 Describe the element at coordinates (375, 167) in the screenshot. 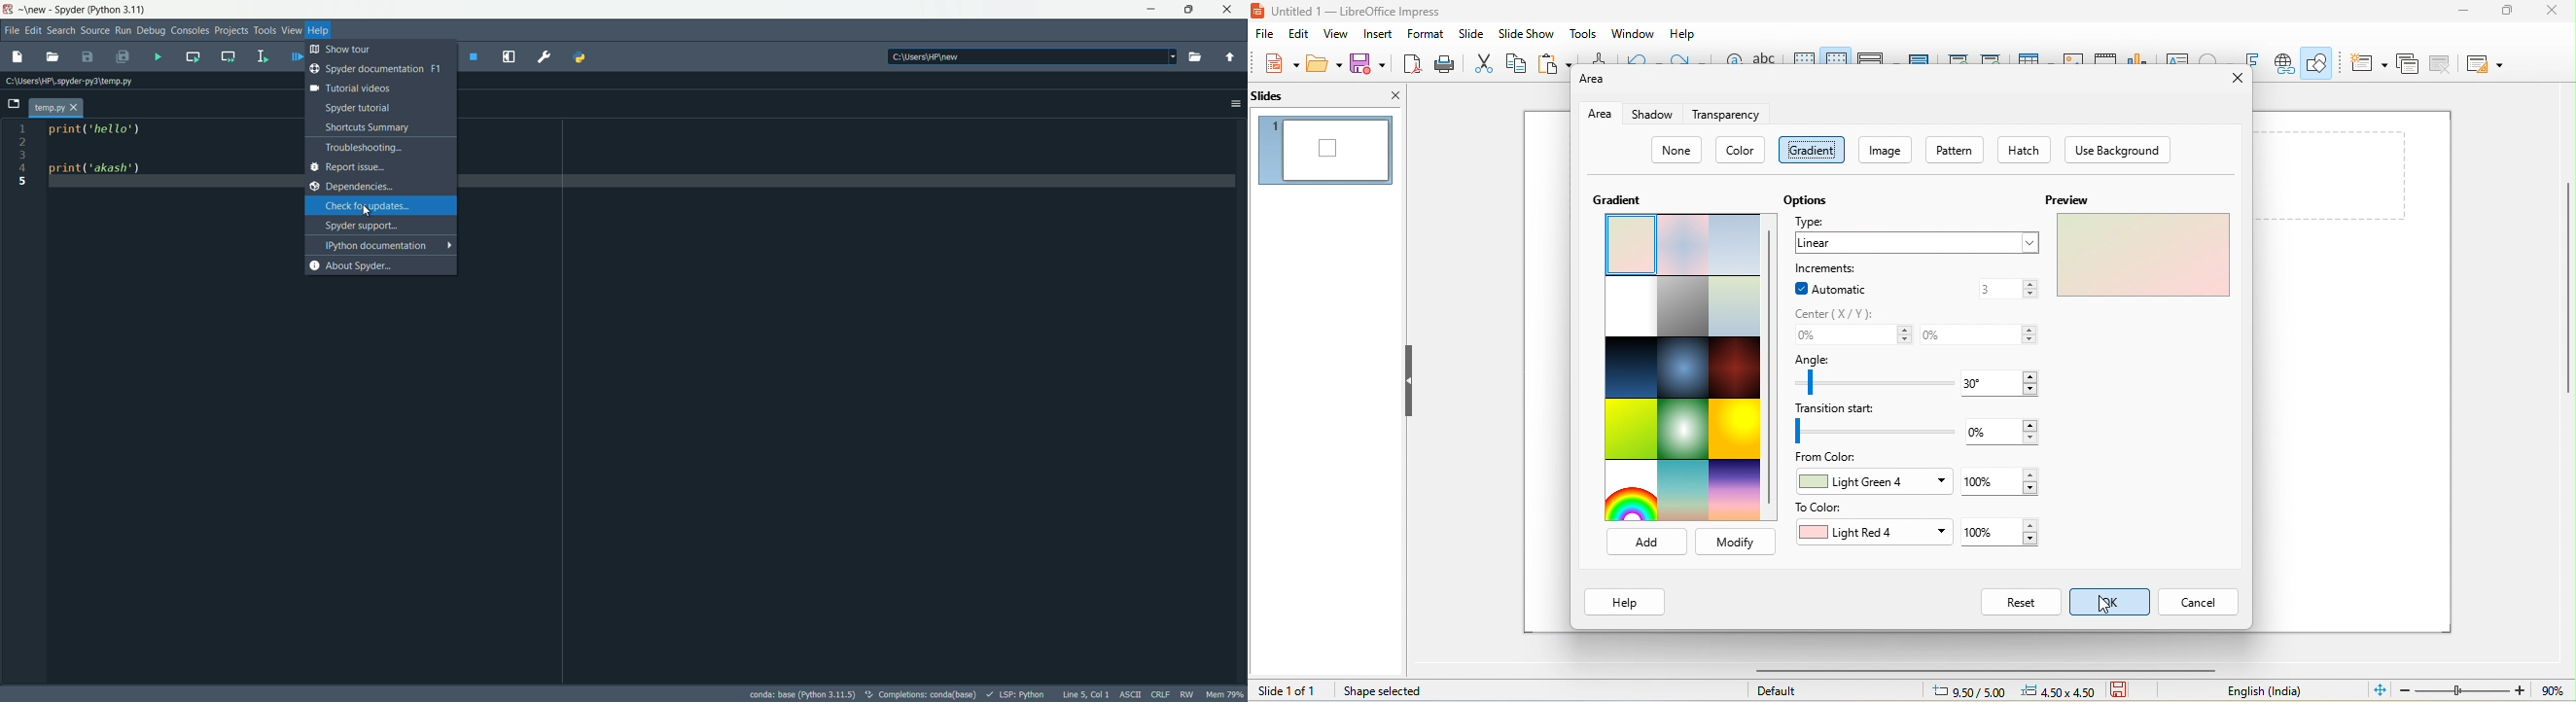

I see `repost issue` at that location.